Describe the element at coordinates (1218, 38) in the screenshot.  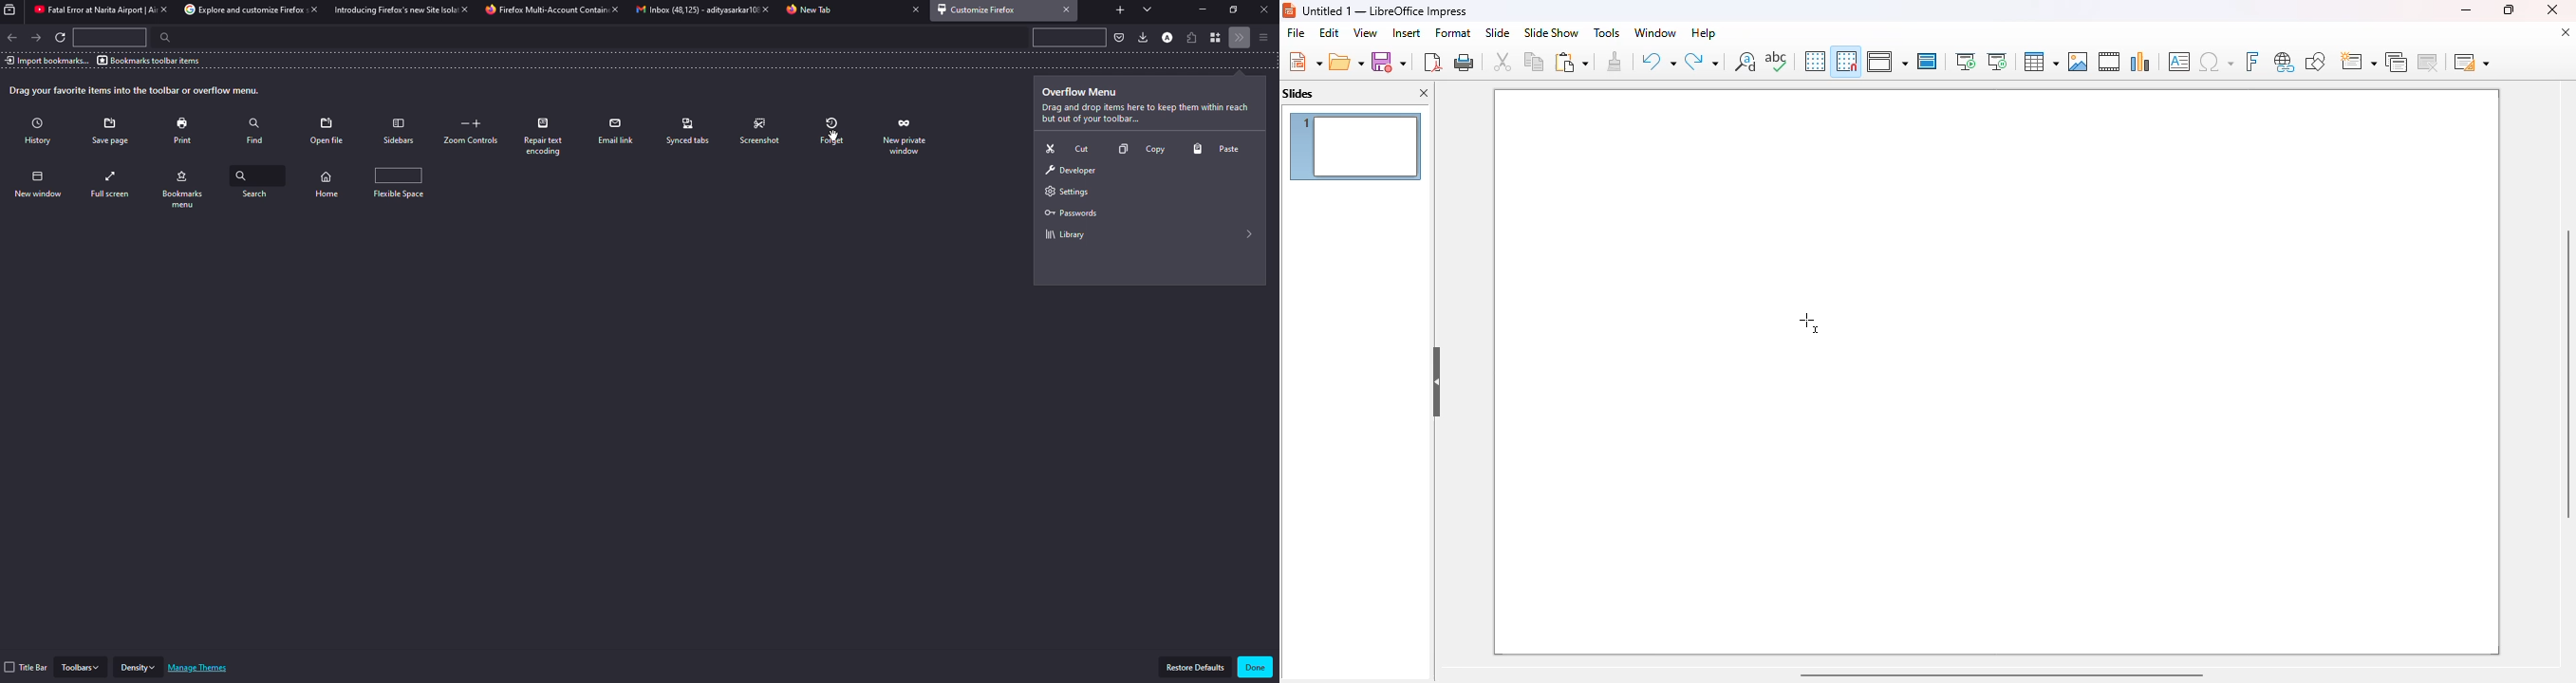
I see `container` at that location.